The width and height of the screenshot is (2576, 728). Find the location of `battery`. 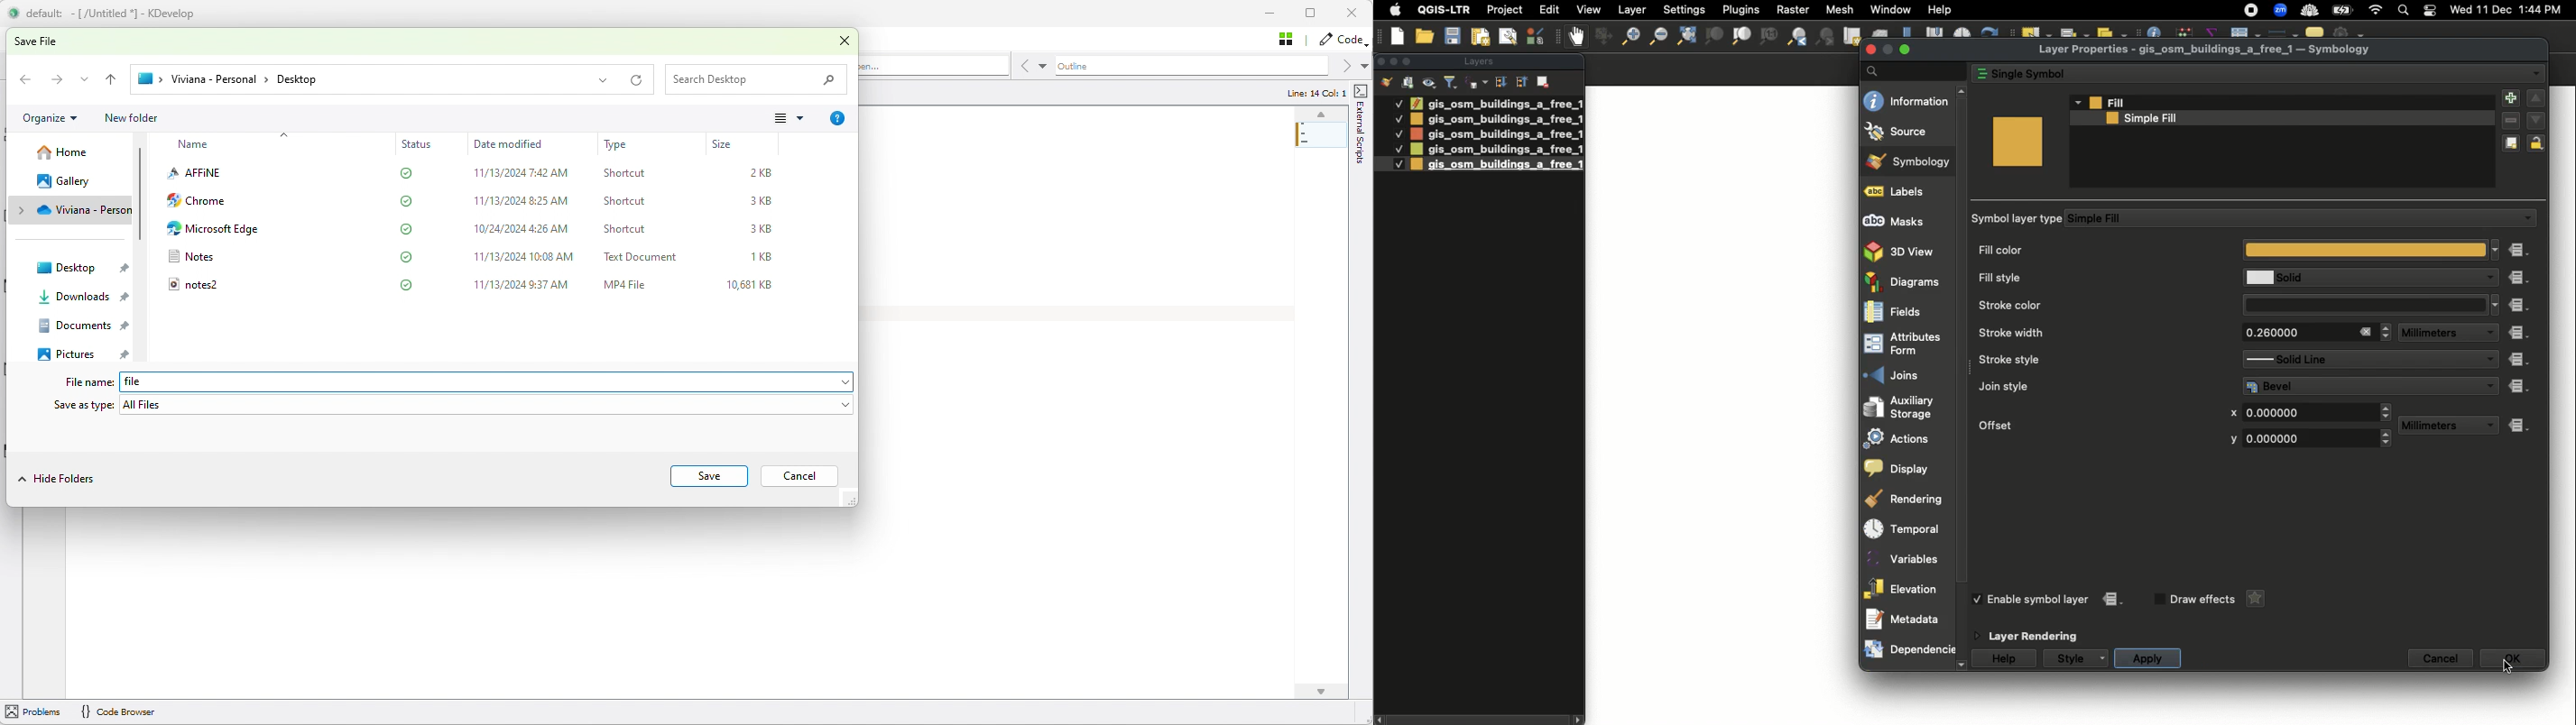

battery is located at coordinates (2346, 9).